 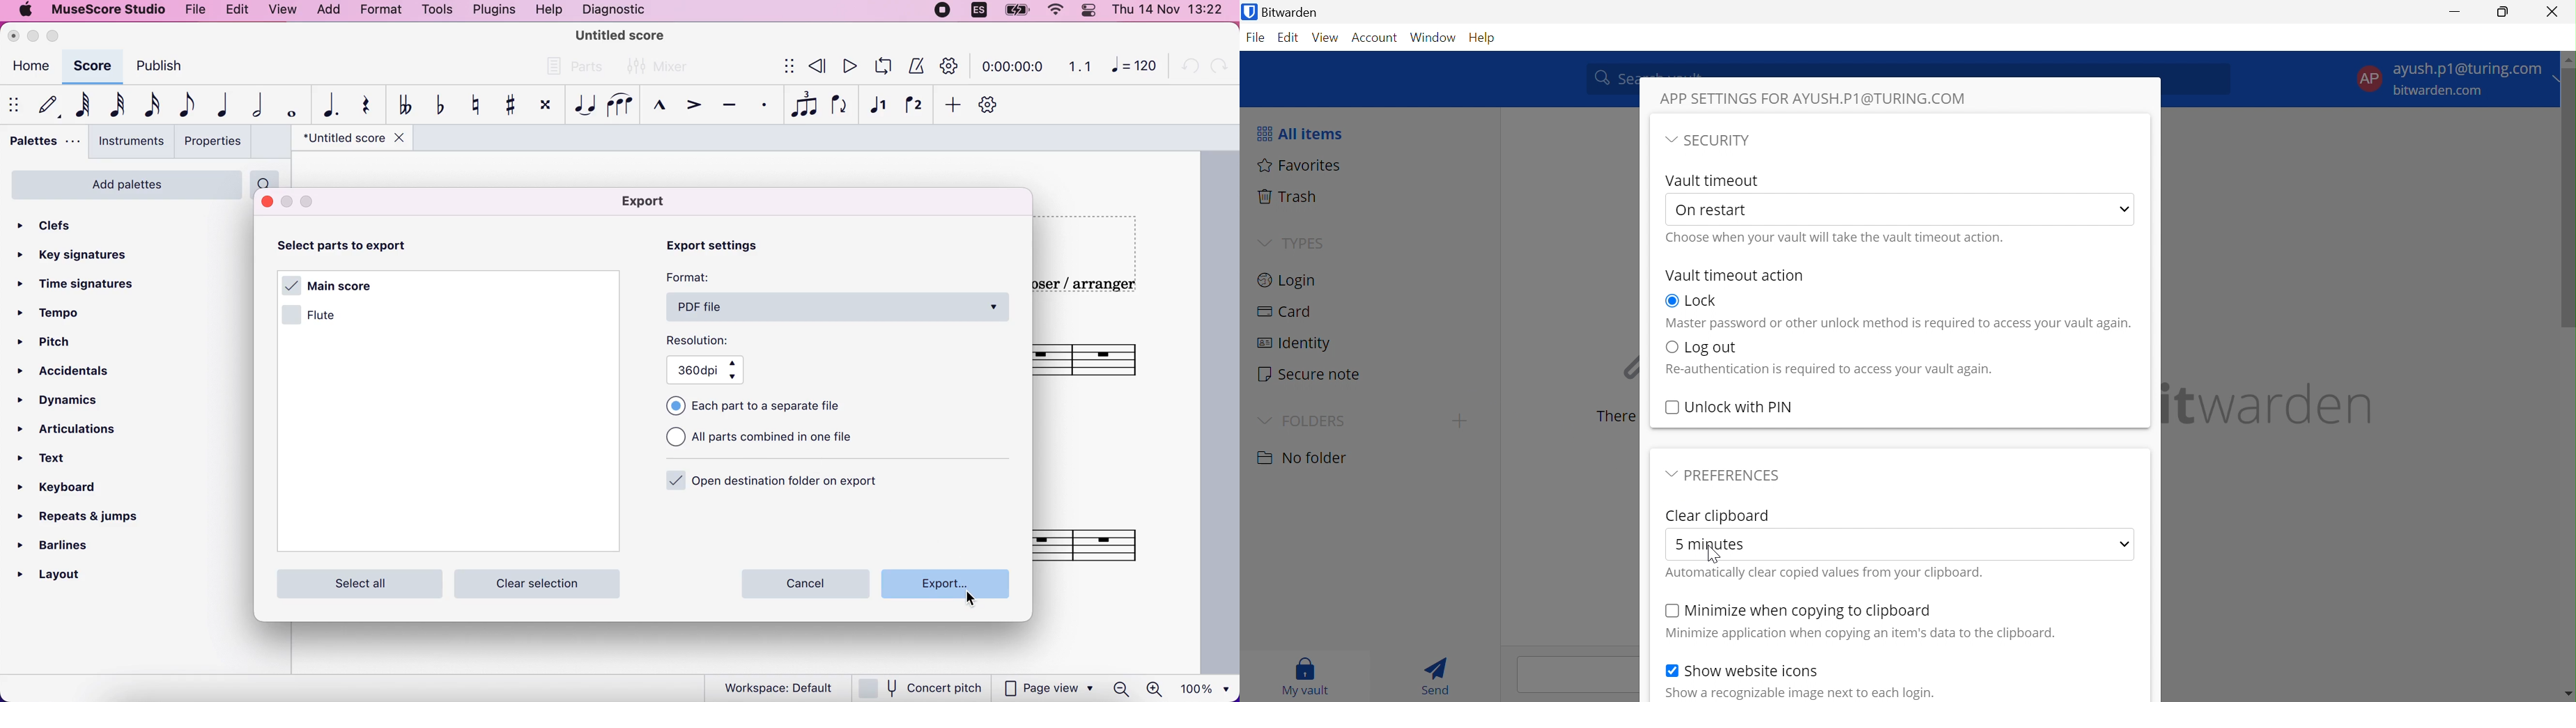 I want to click on Edit, so click(x=1288, y=38).